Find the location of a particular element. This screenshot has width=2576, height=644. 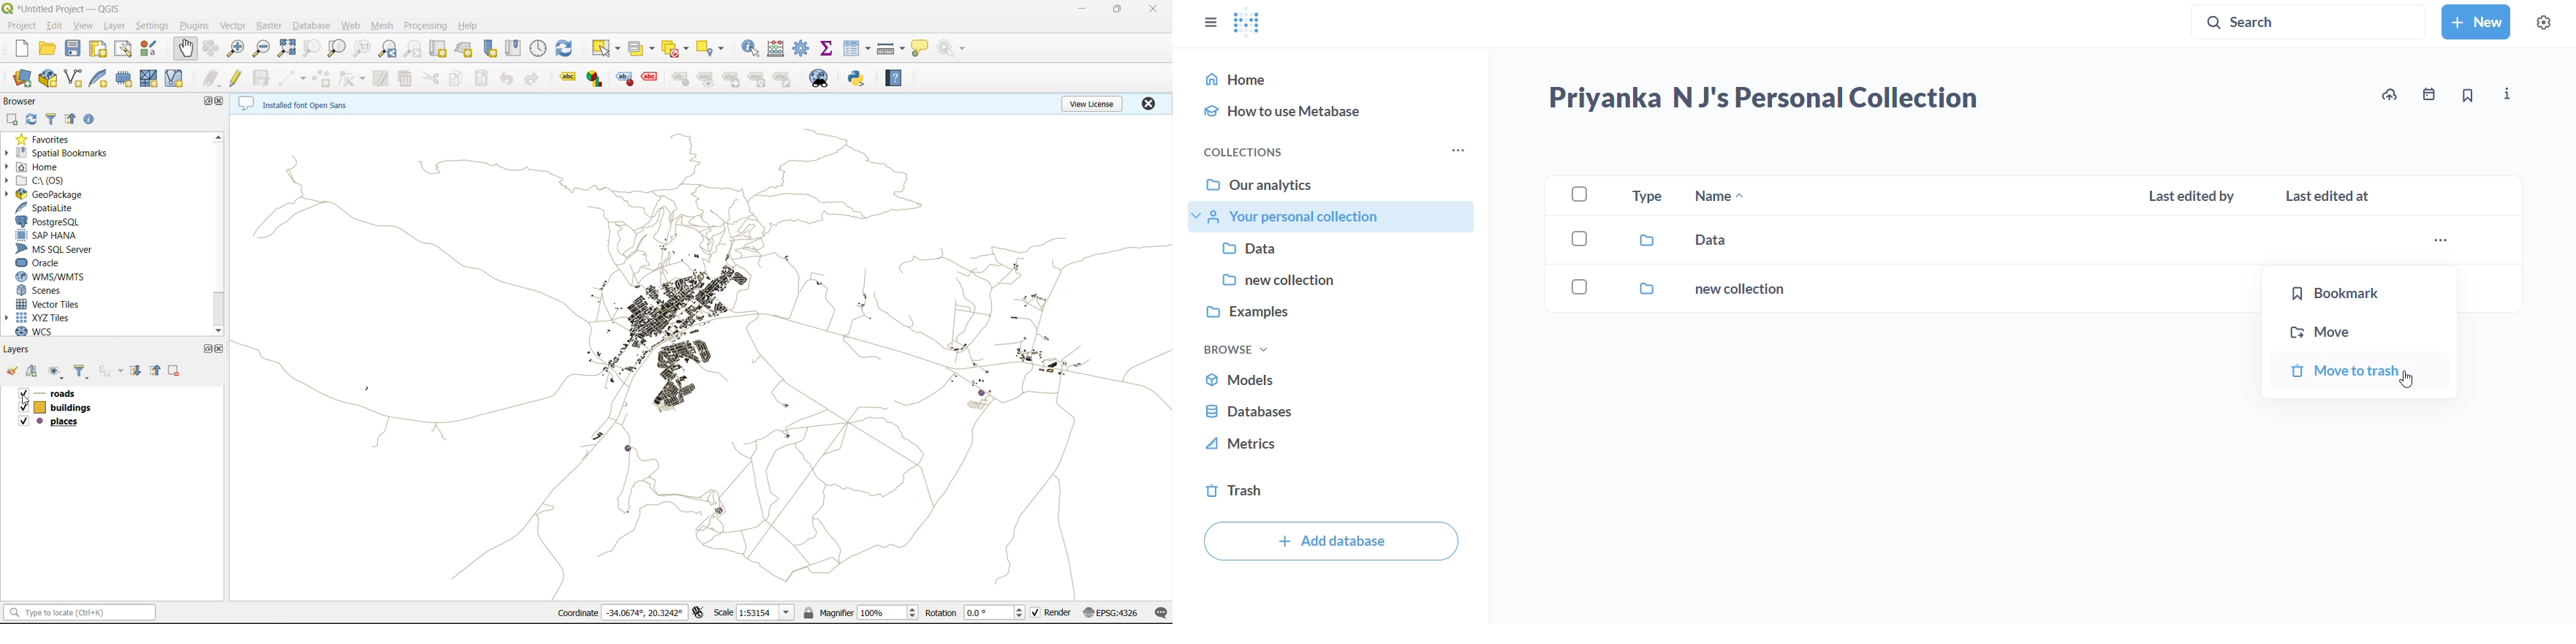

data is located at coordinates (1648, 240).